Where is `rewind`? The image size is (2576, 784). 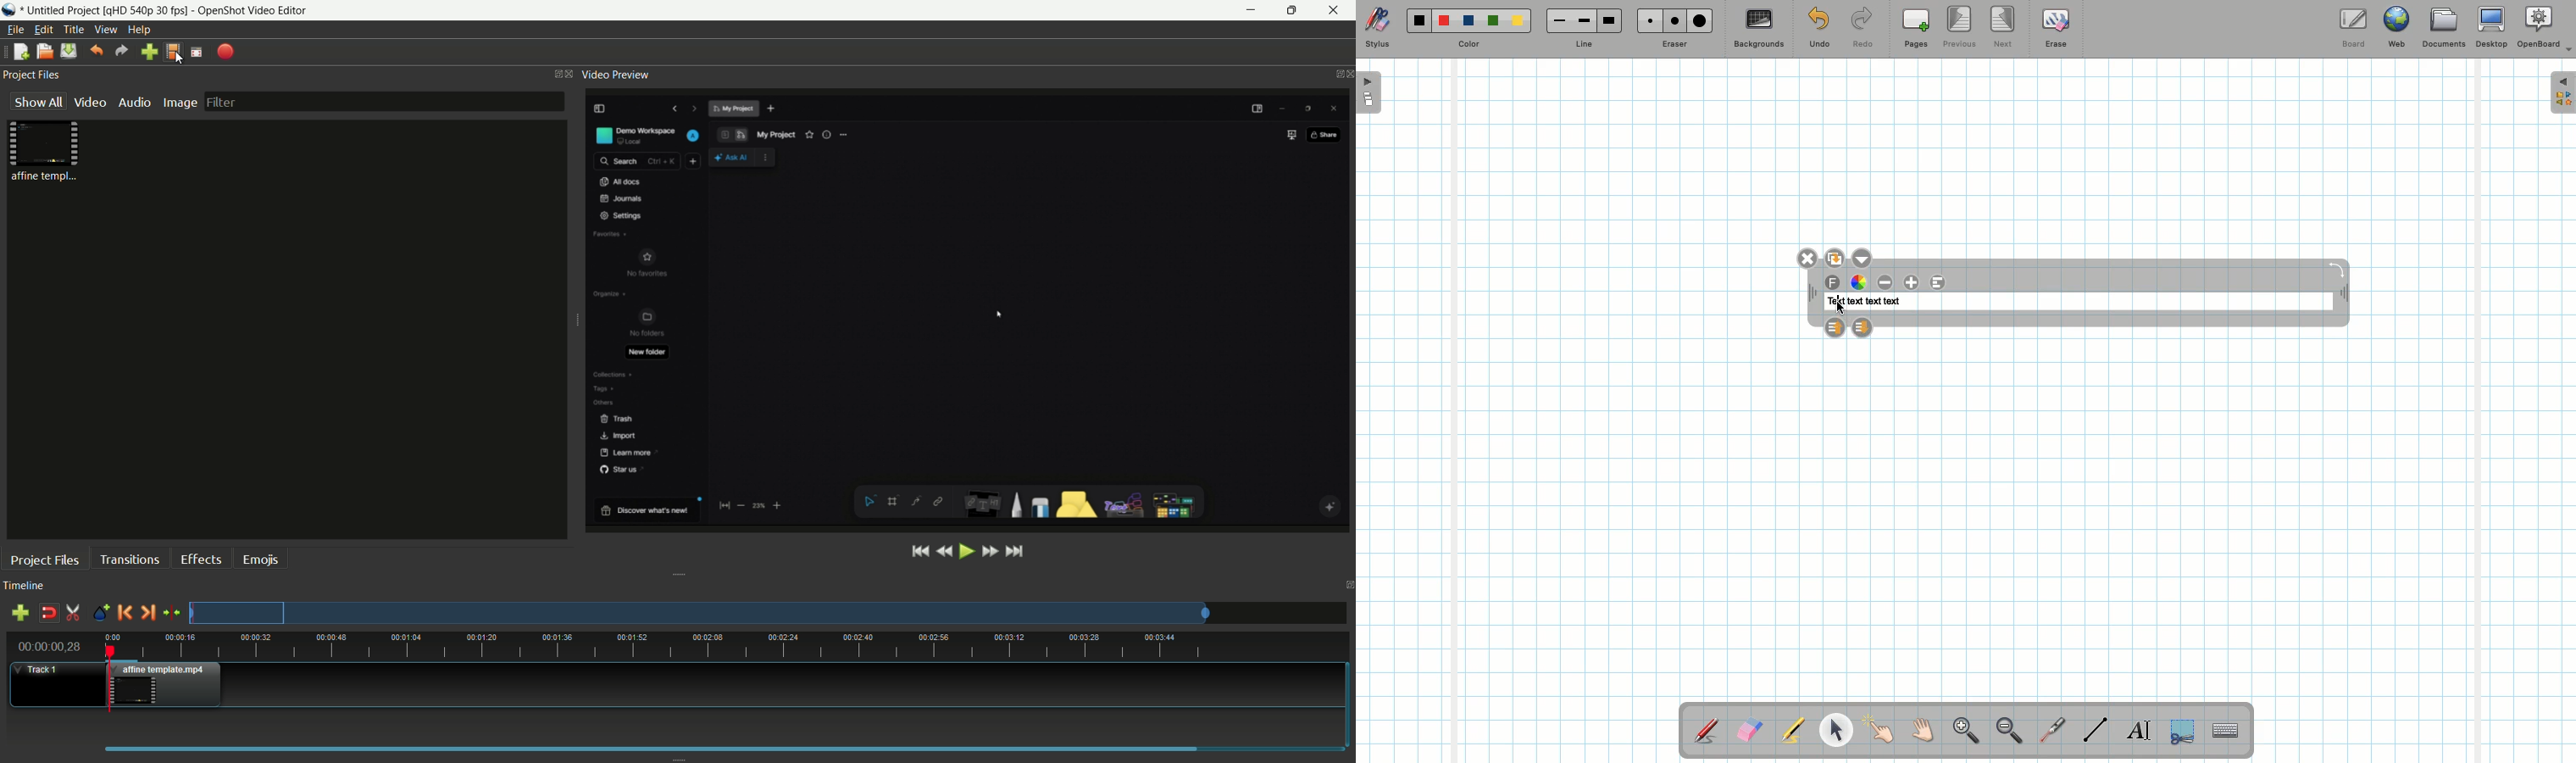 rewind is located at coordinates (944, 552).